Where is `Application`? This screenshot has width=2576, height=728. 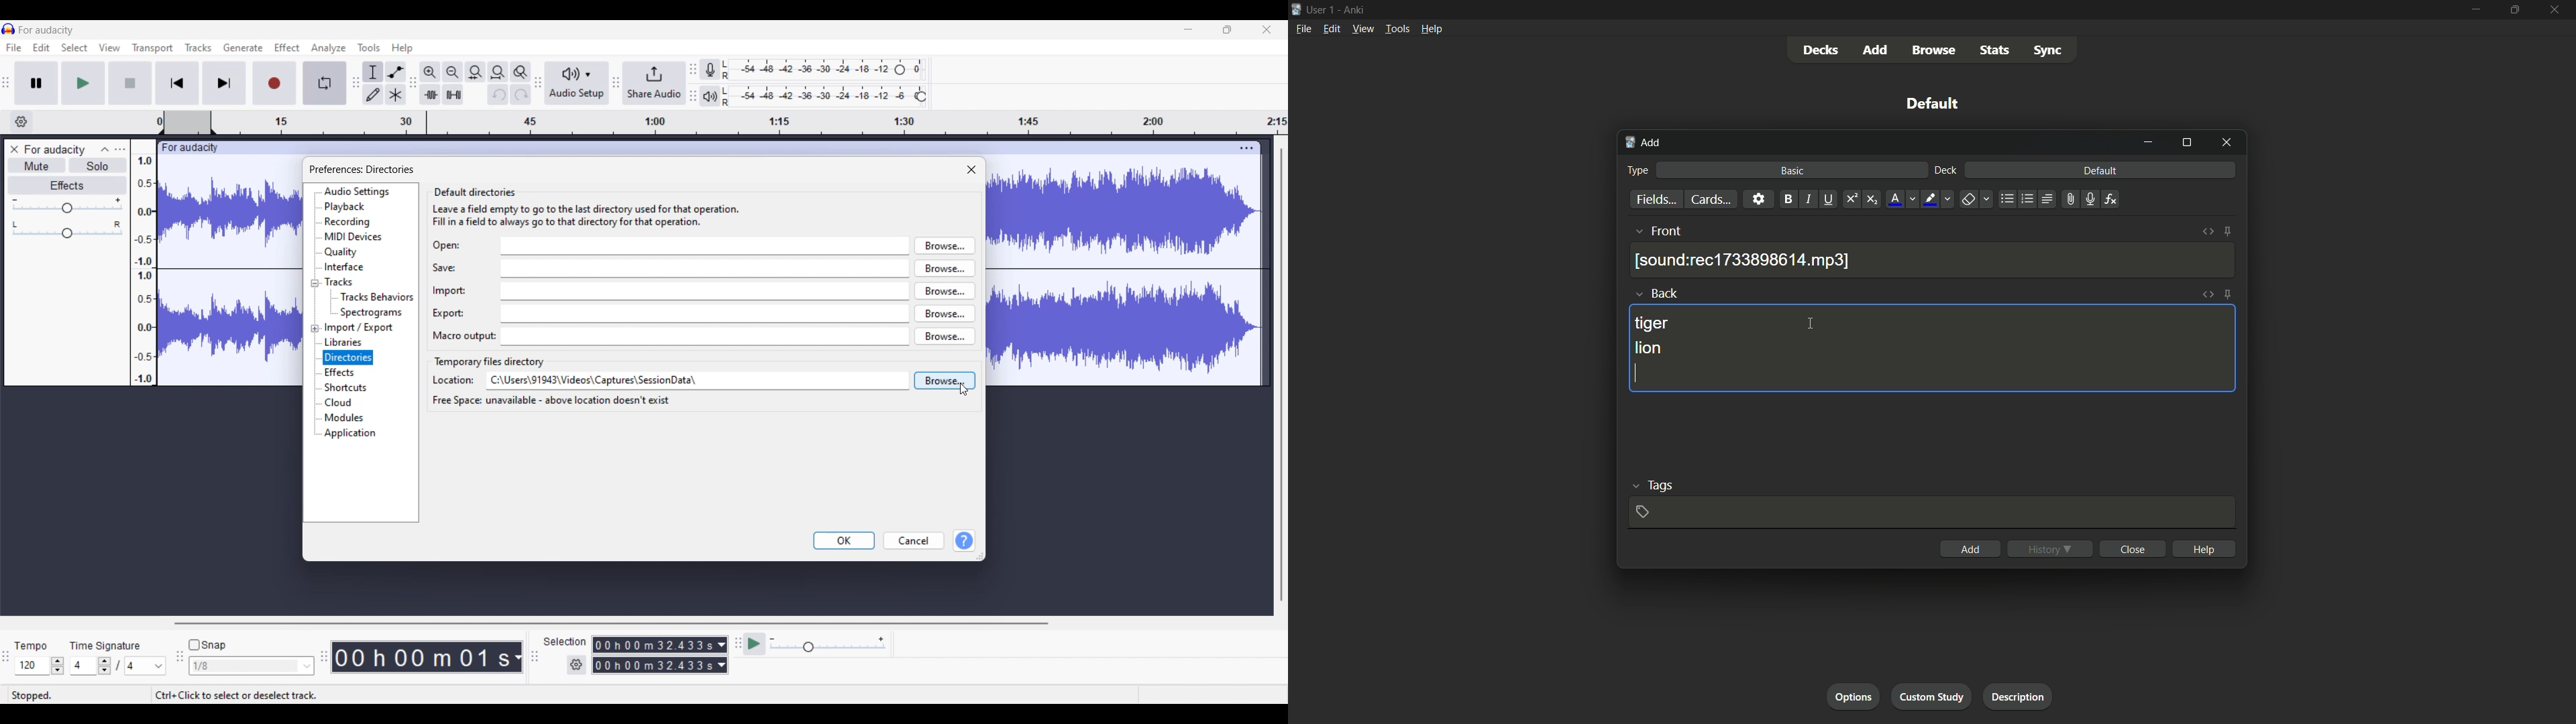 Application is located at coordinates (350, 434).